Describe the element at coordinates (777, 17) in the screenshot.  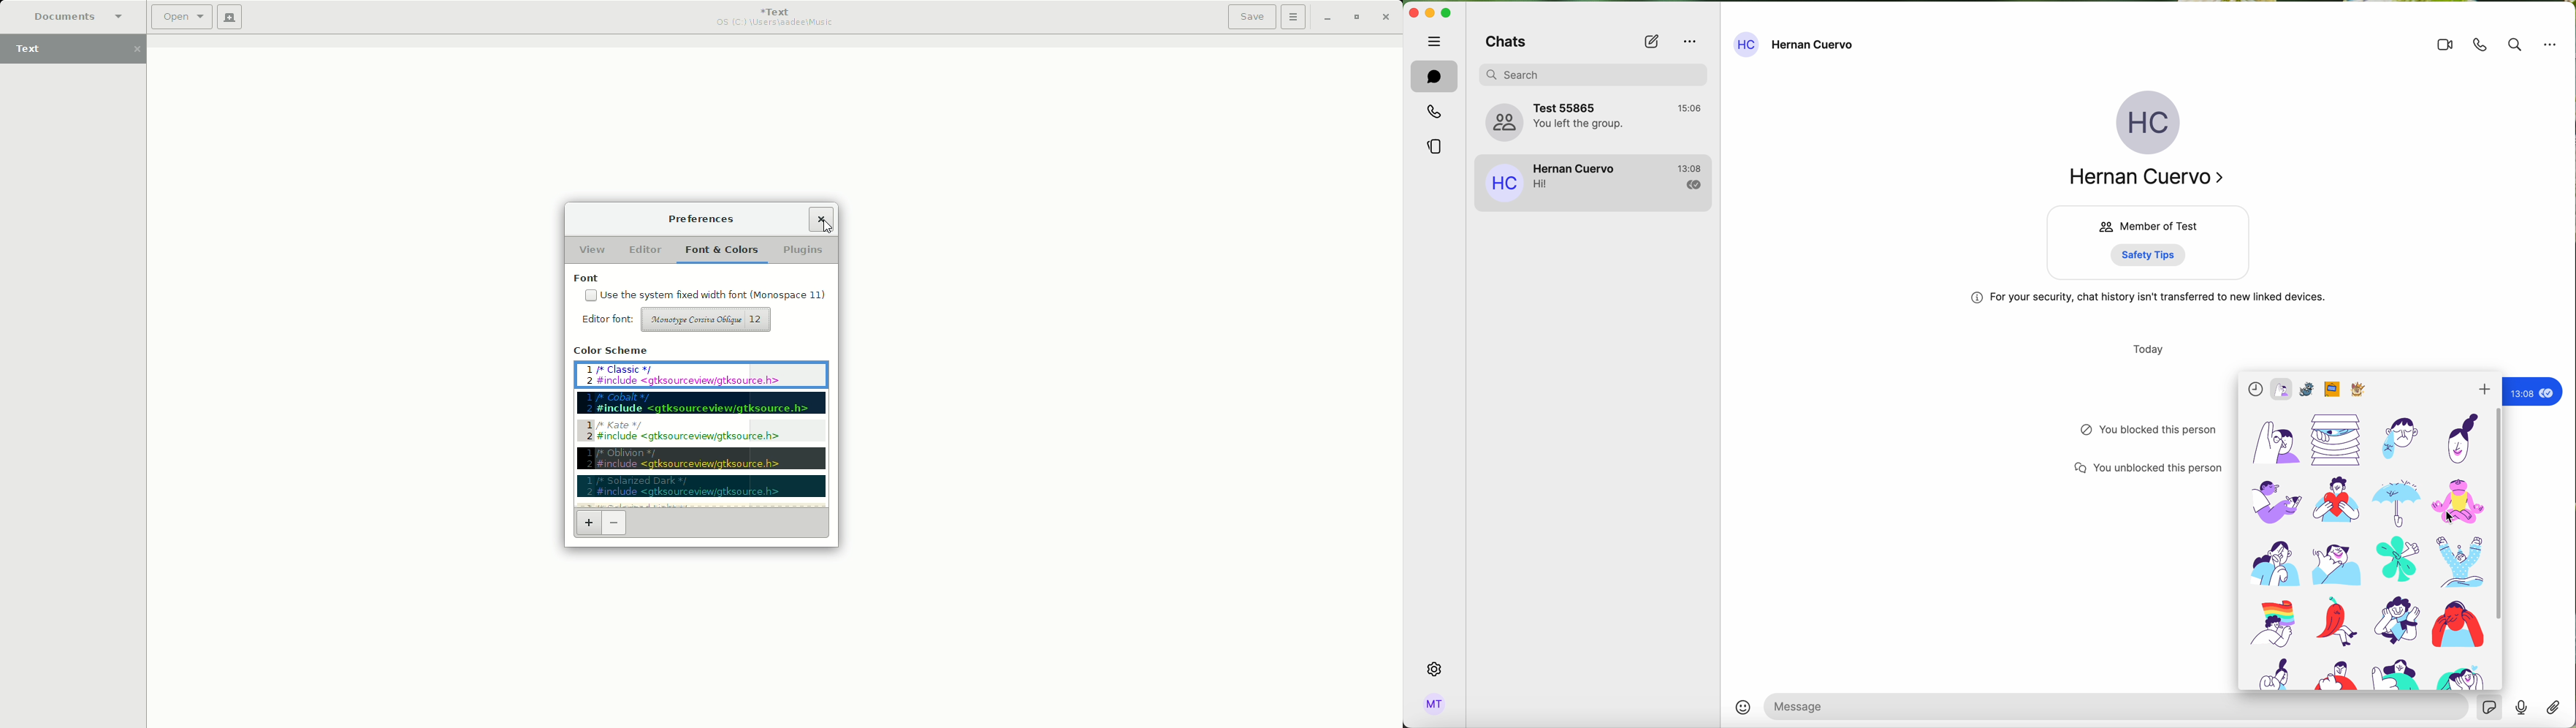
I see `Text` at that location.